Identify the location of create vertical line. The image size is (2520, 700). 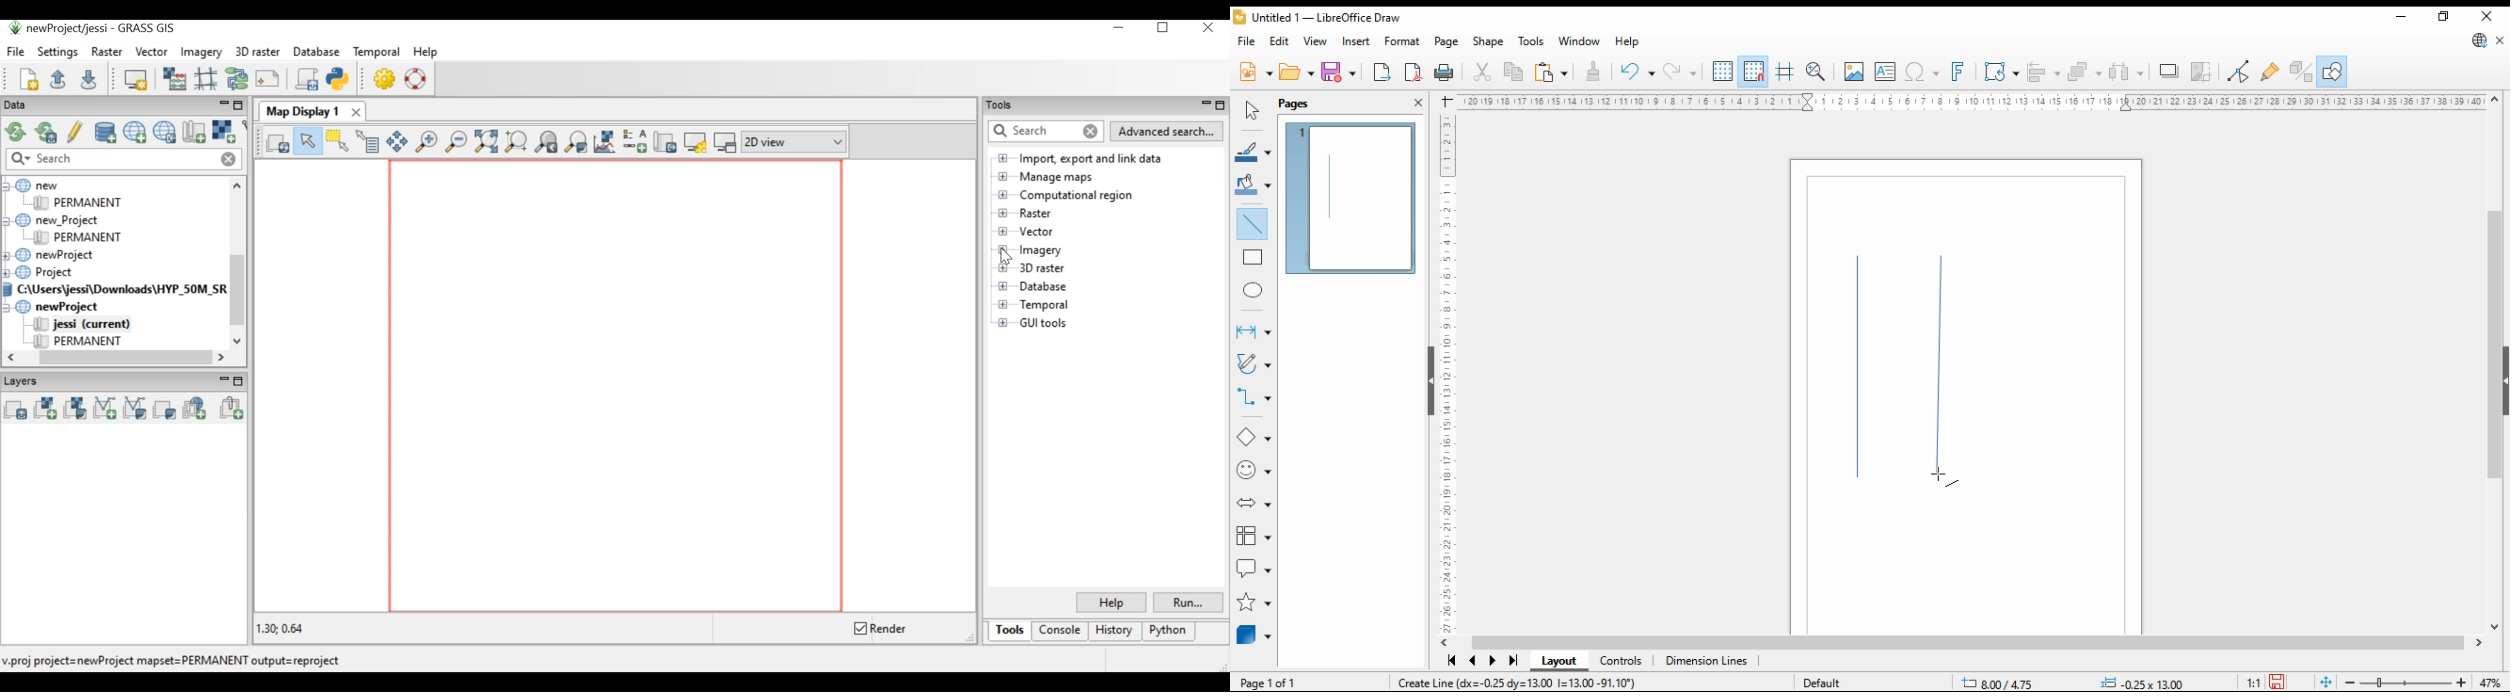
(1544, 682).